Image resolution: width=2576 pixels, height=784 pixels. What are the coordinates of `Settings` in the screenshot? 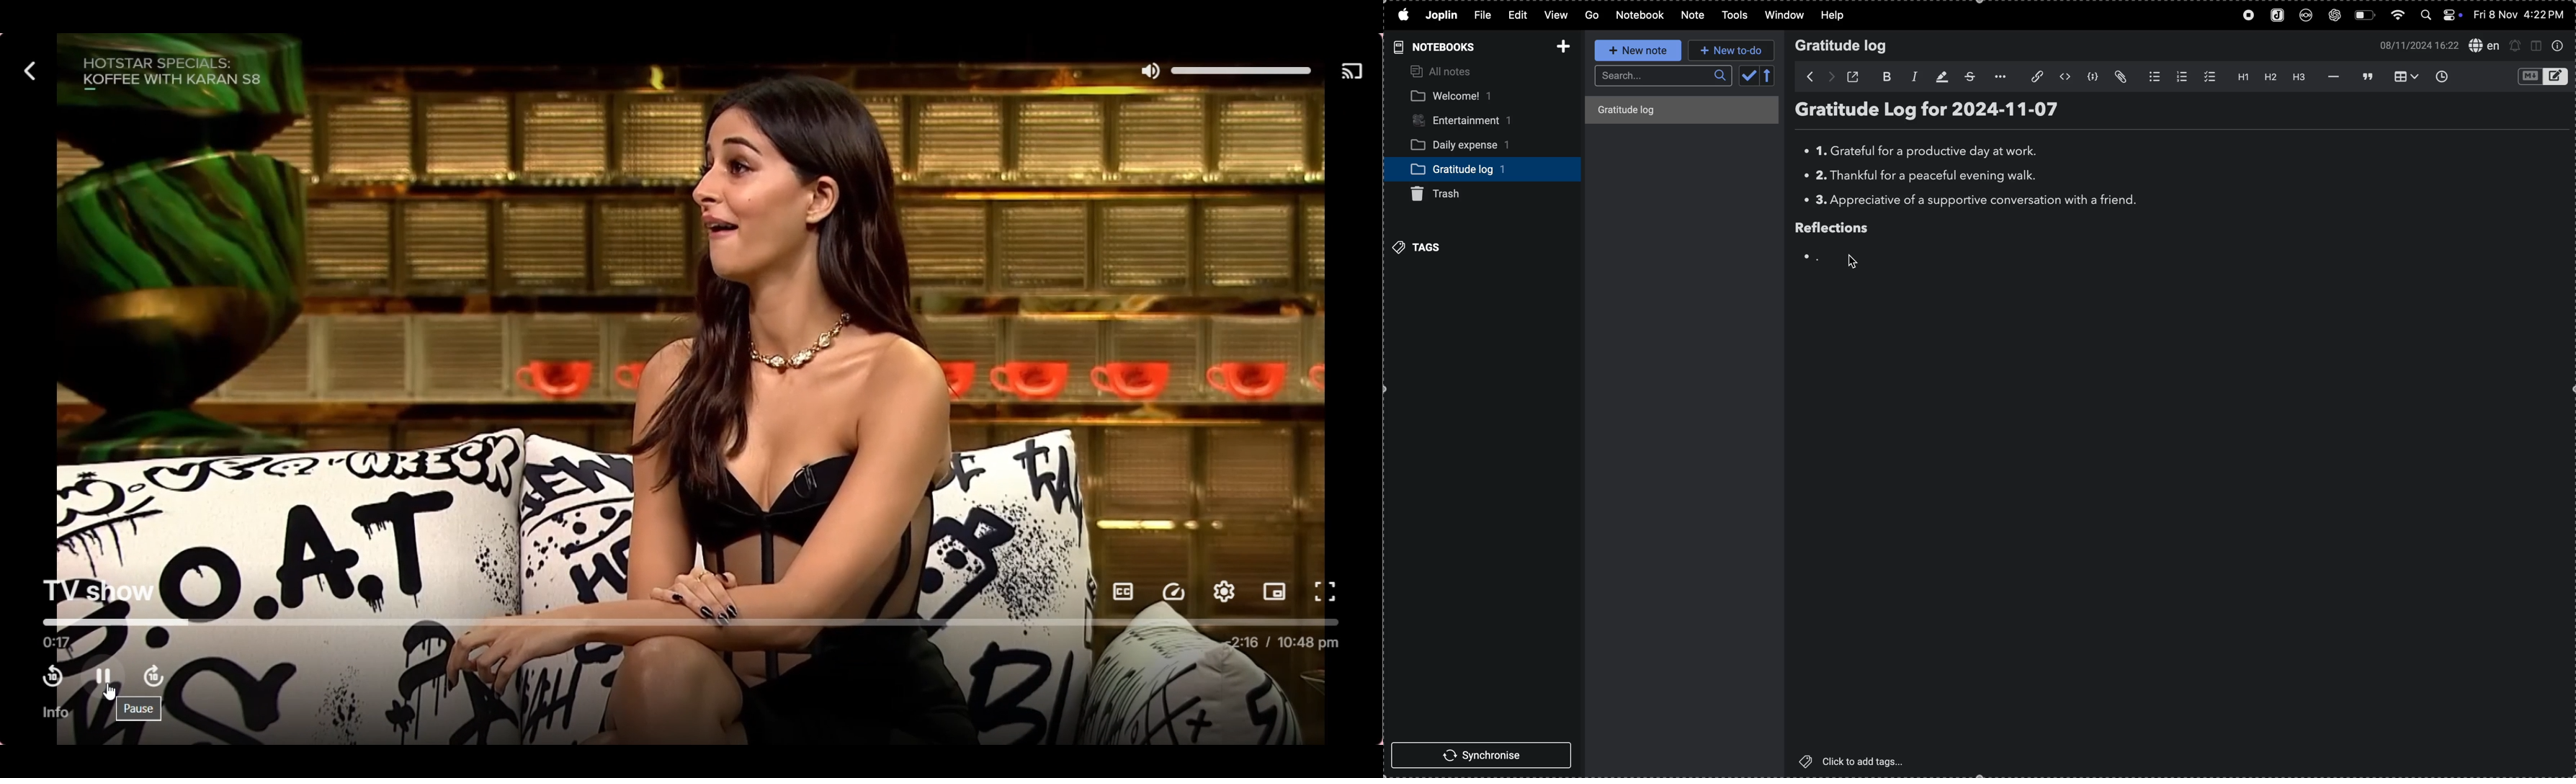 It's located at (1223, 591).